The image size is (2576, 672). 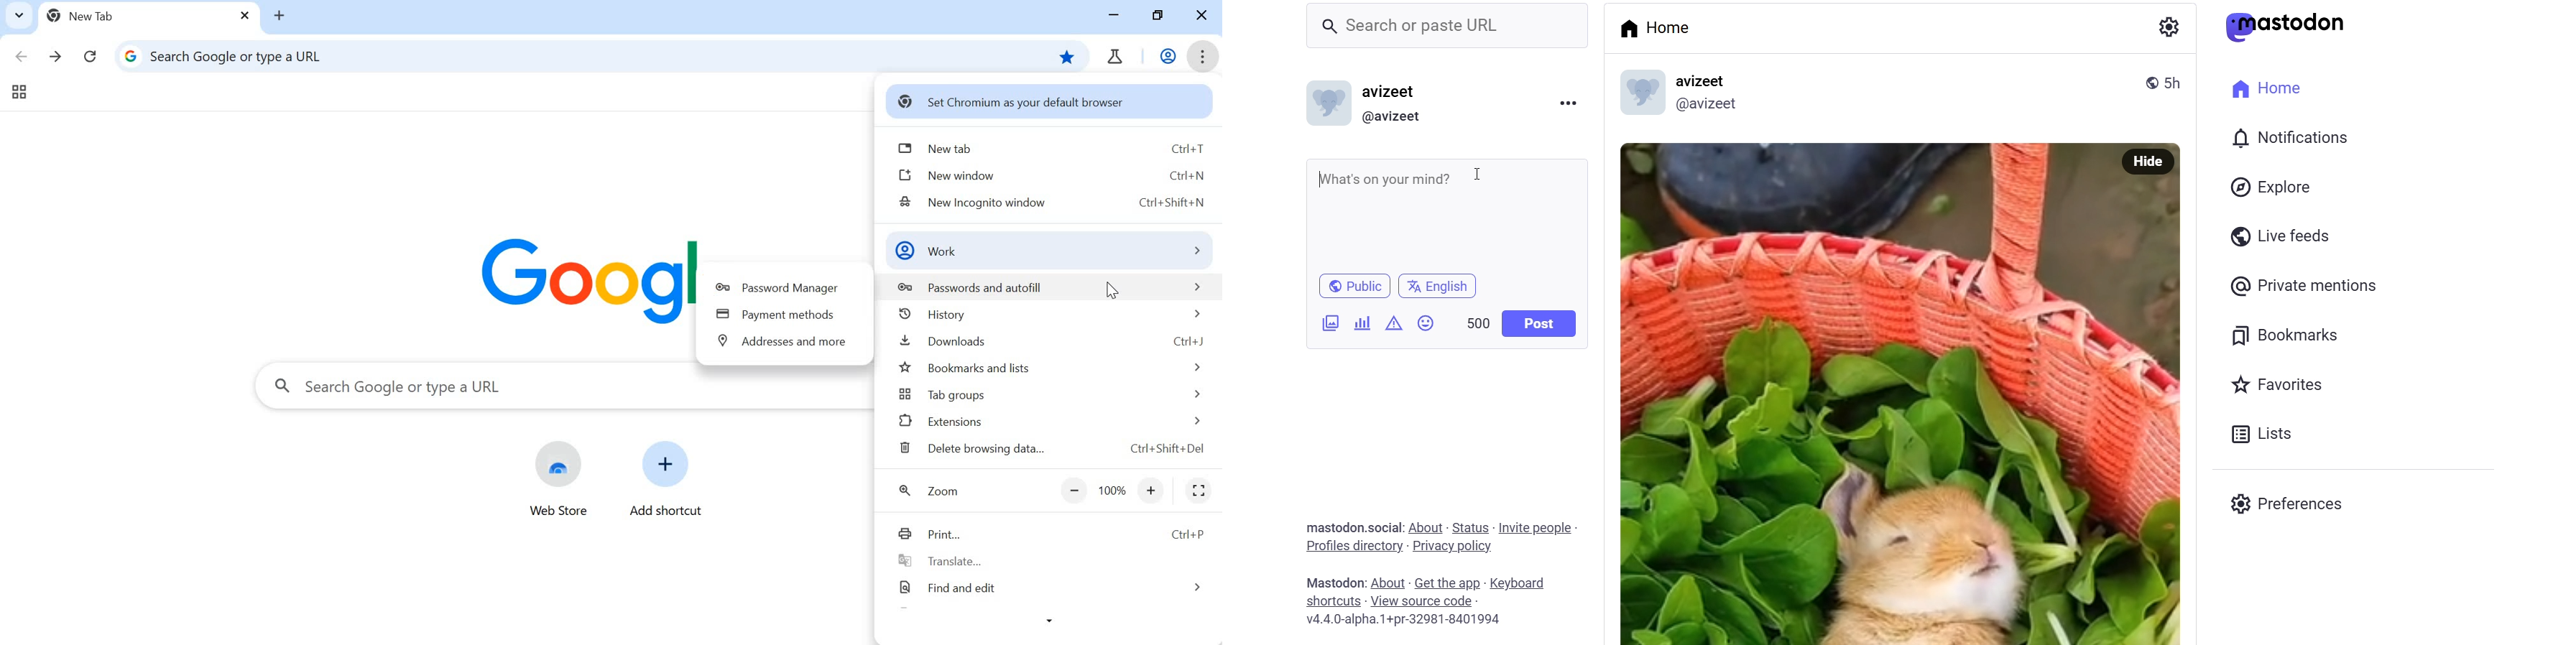 I want to click on display picture, so click(x=1639, y=93).